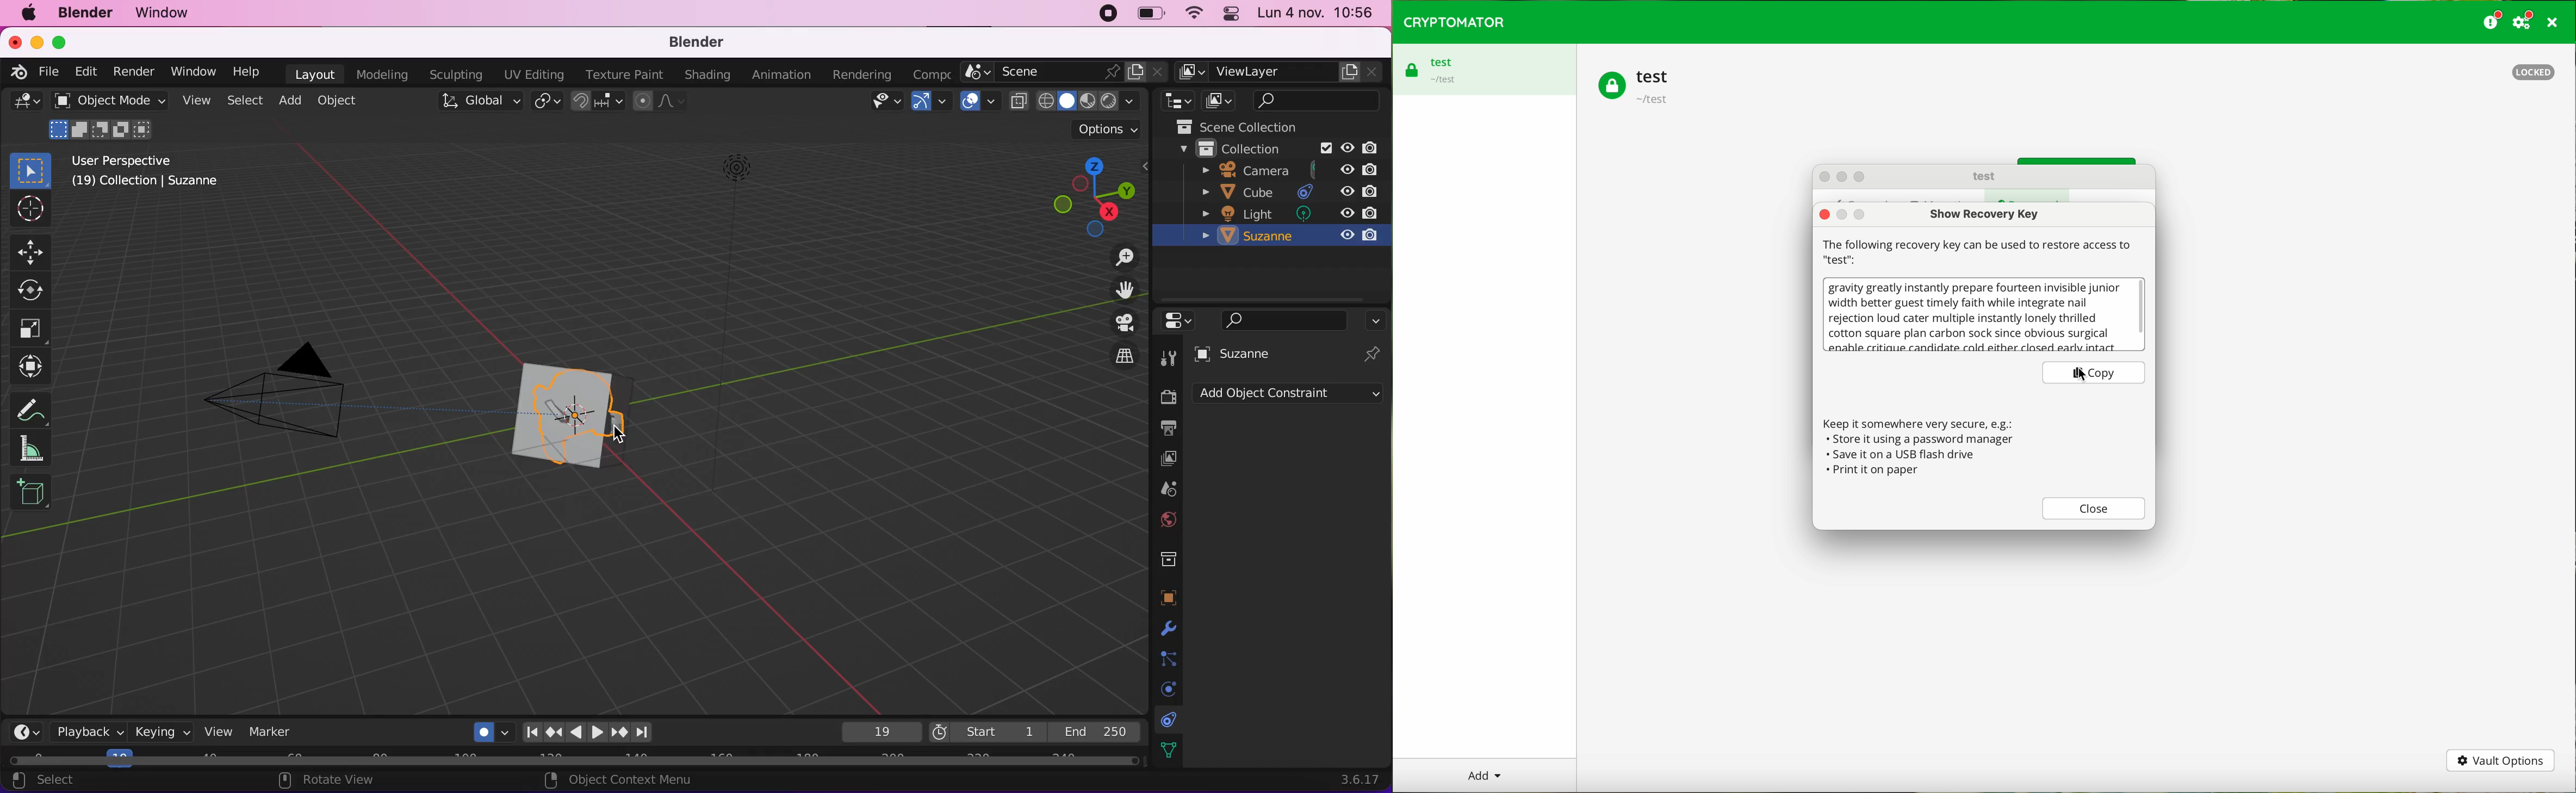  I want to click on search, so click(1286, 319).